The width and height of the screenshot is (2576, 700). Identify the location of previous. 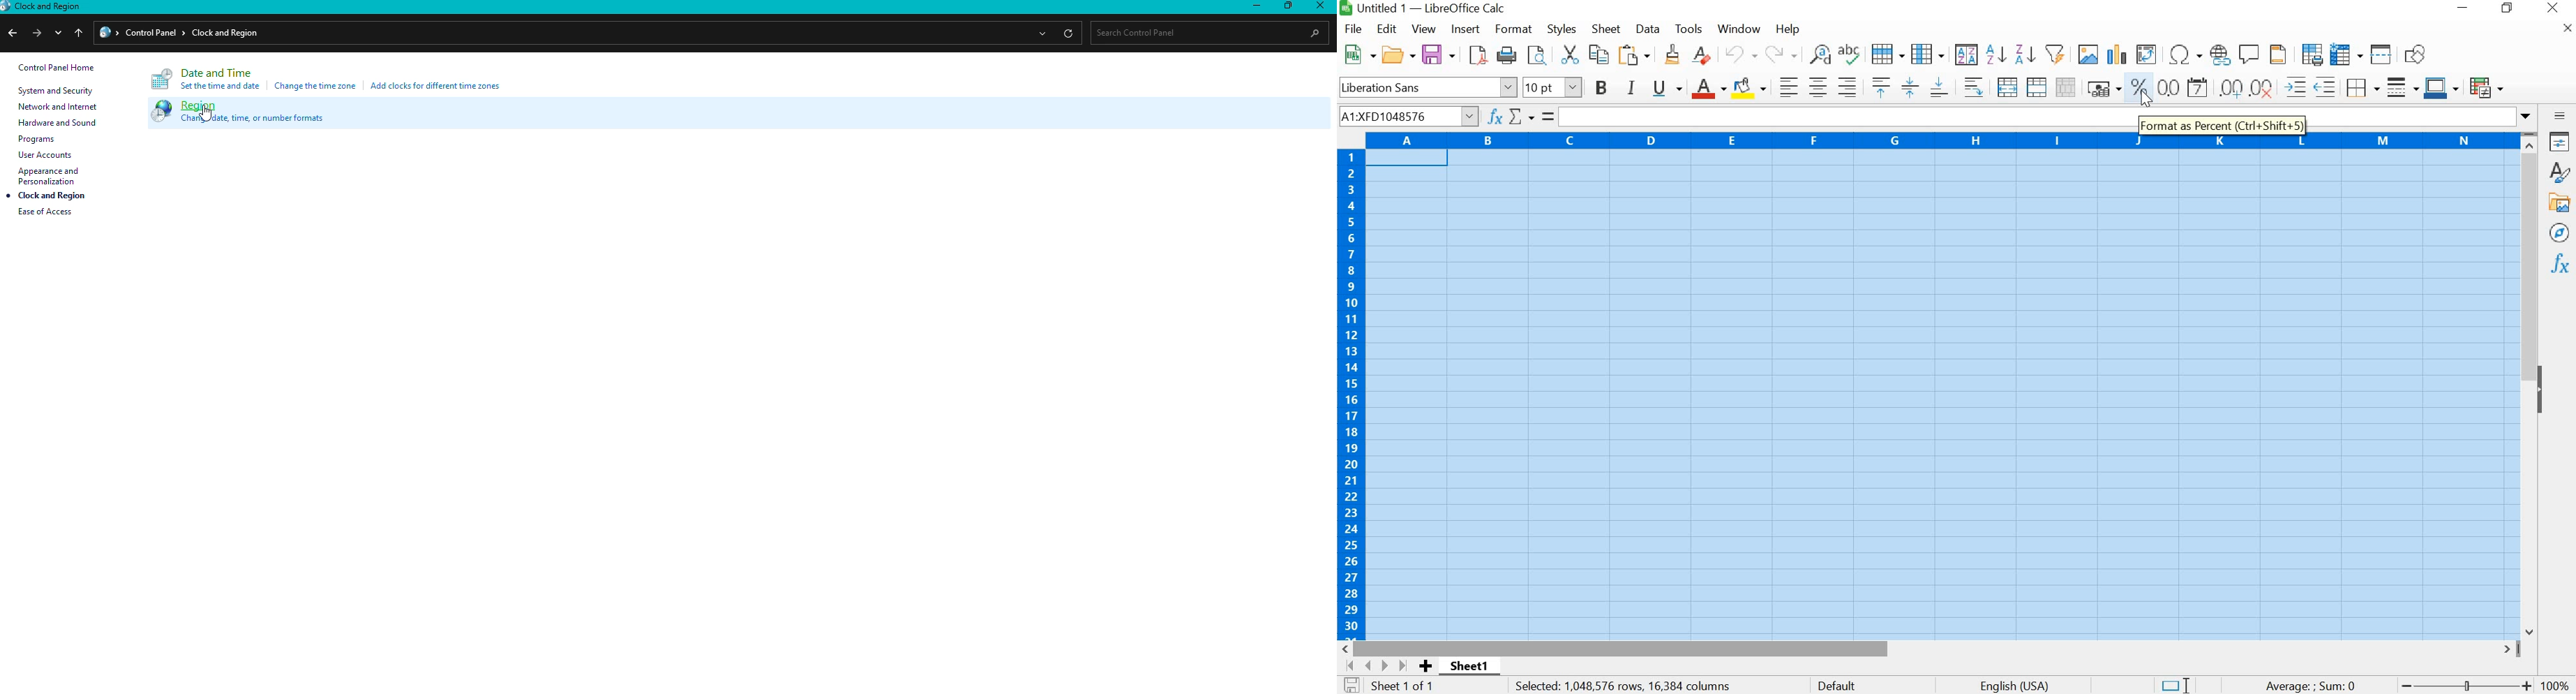
(11, 35).